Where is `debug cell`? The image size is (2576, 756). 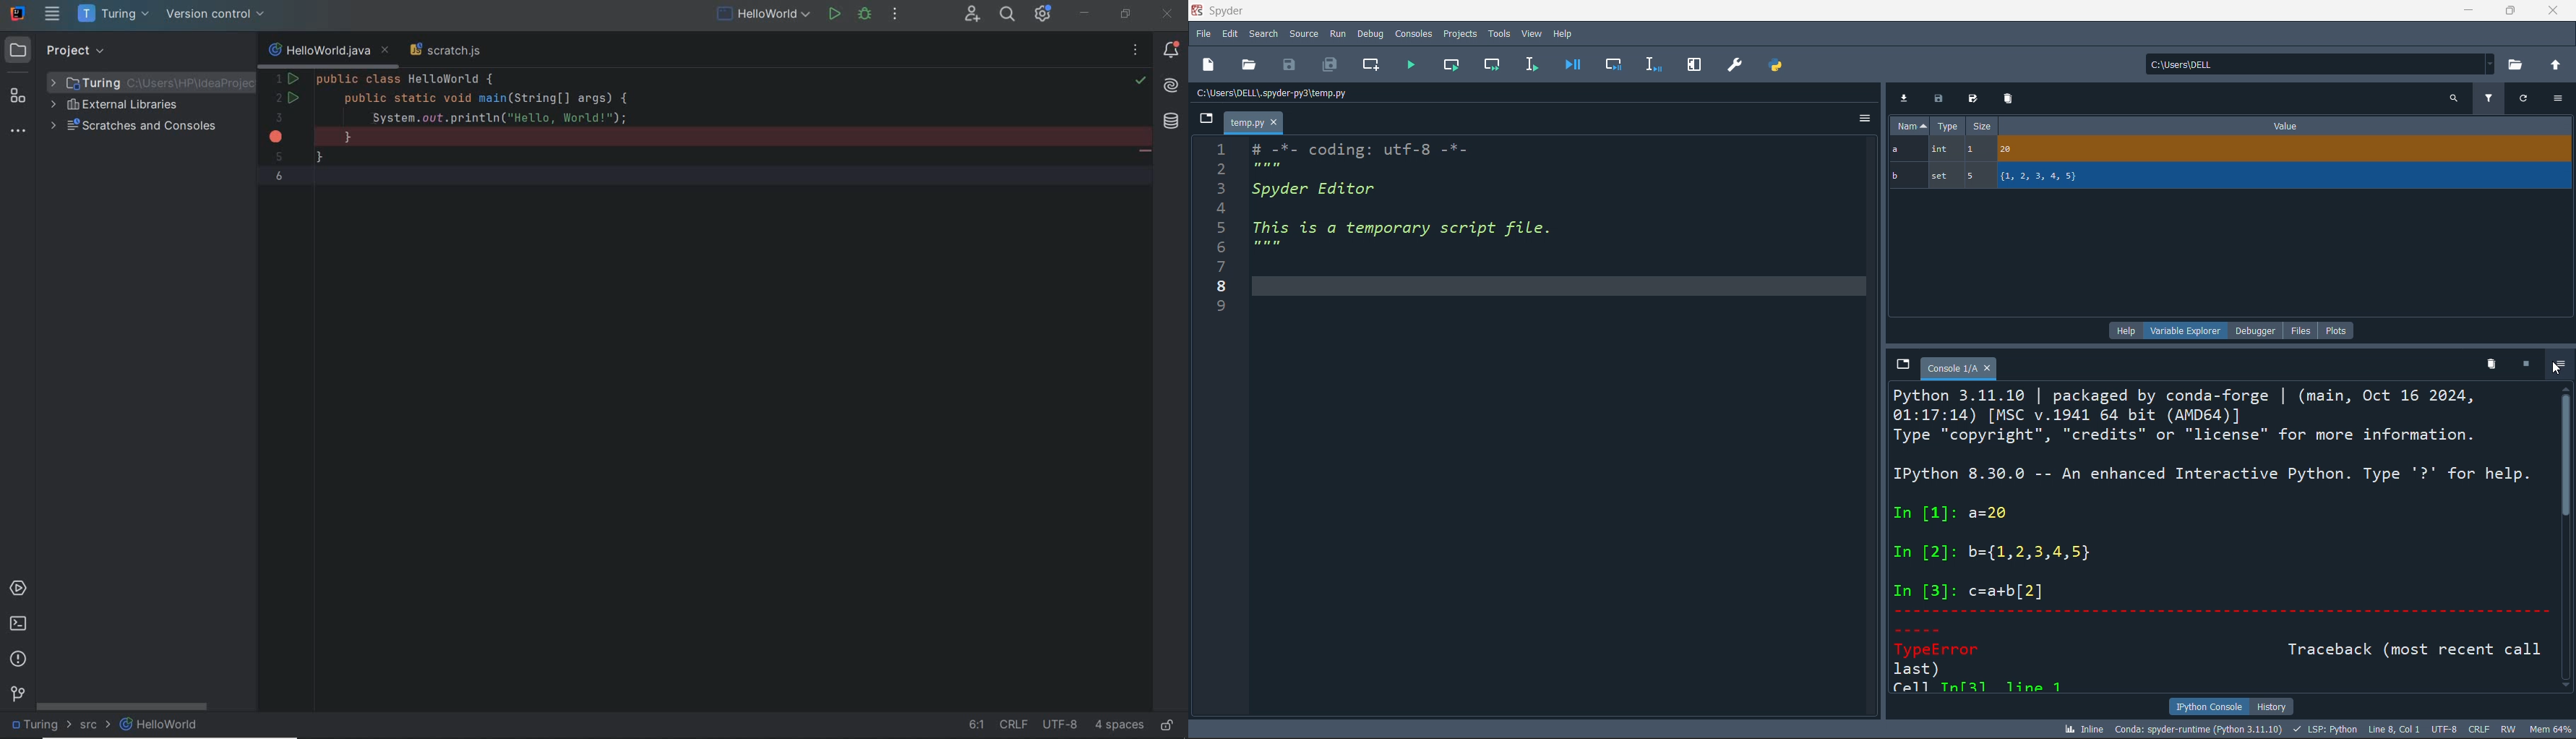
debug cell is located at coordinates (1606, 64).